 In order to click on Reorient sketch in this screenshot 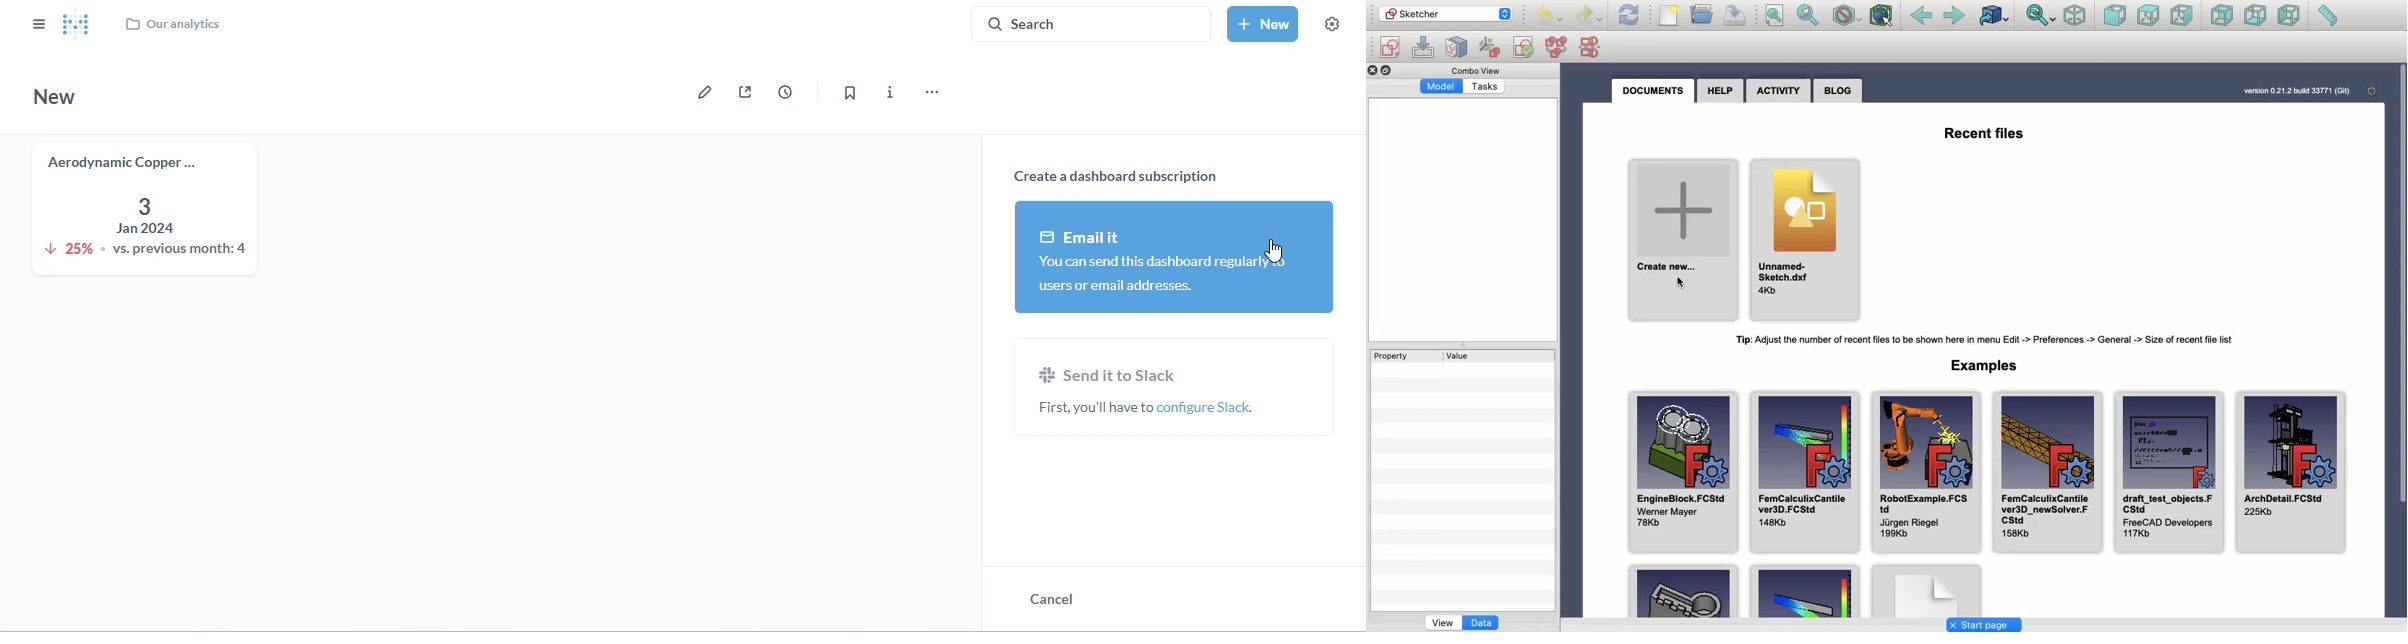, I will do `click(1491, 46)`.